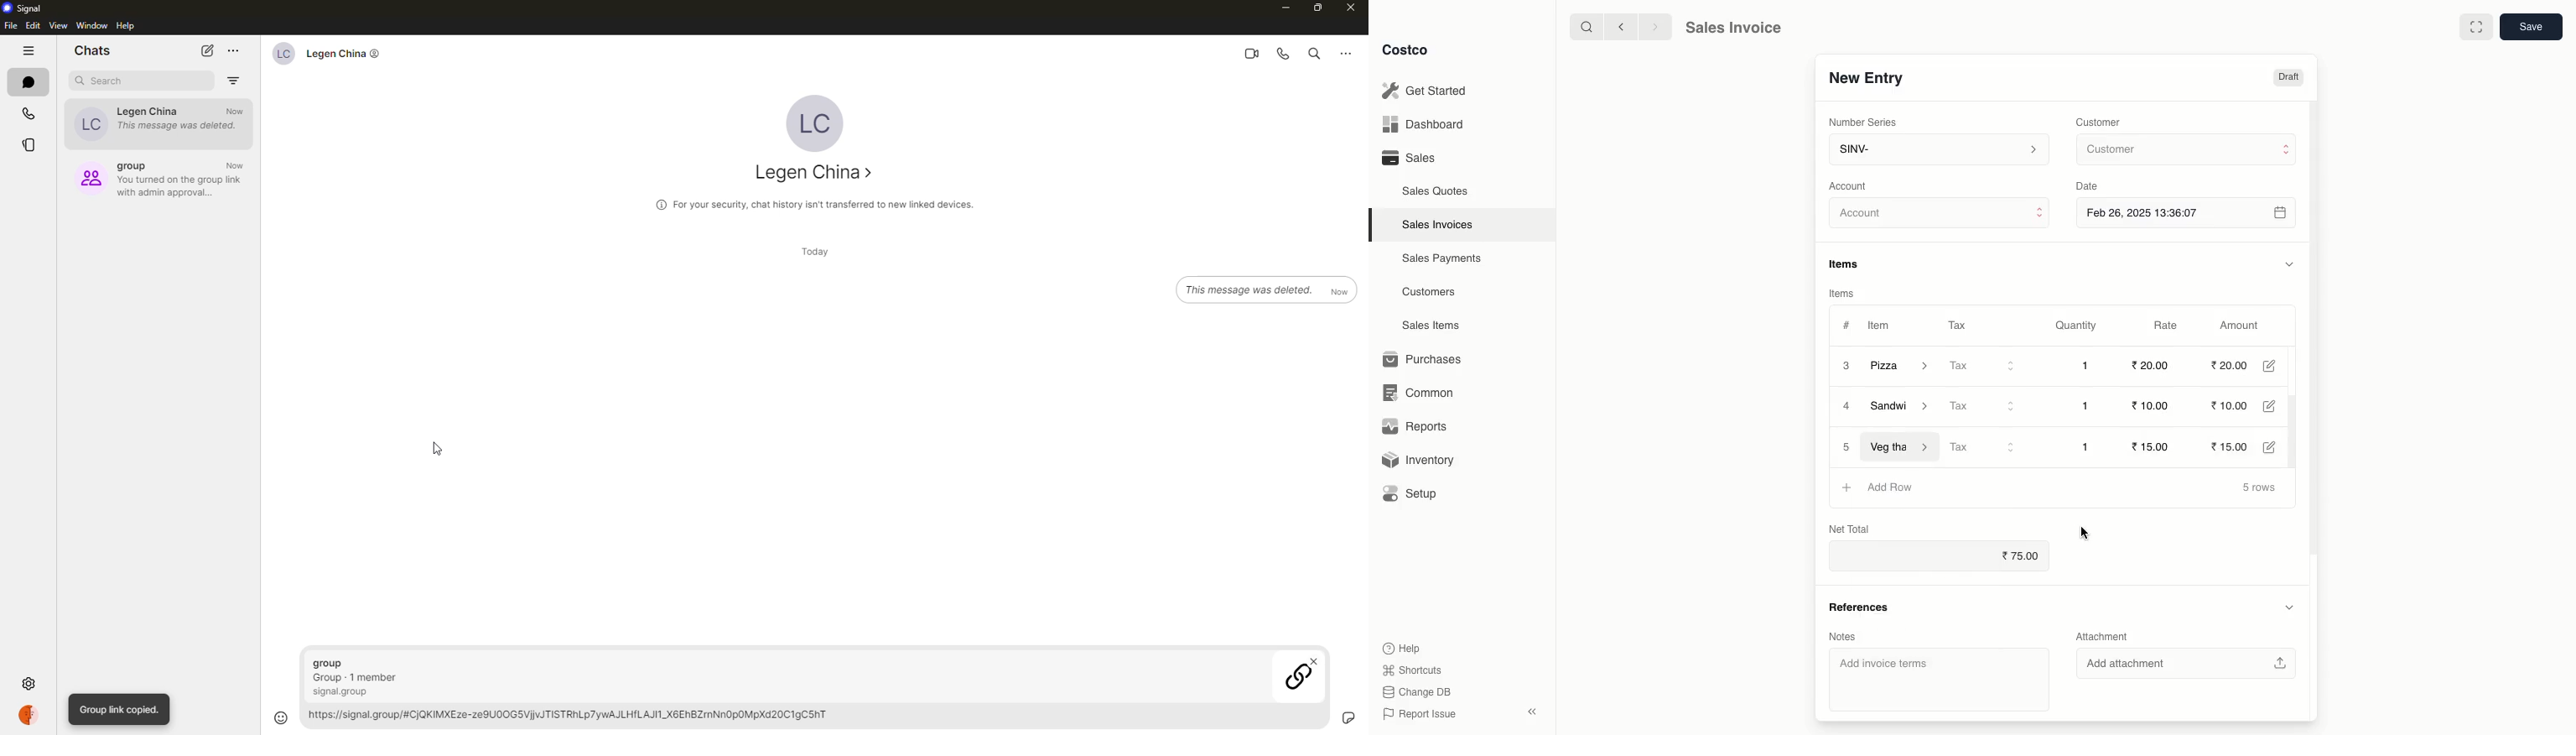 The image size is (2576, 756). I want to click on Add, so click(1847, 486).